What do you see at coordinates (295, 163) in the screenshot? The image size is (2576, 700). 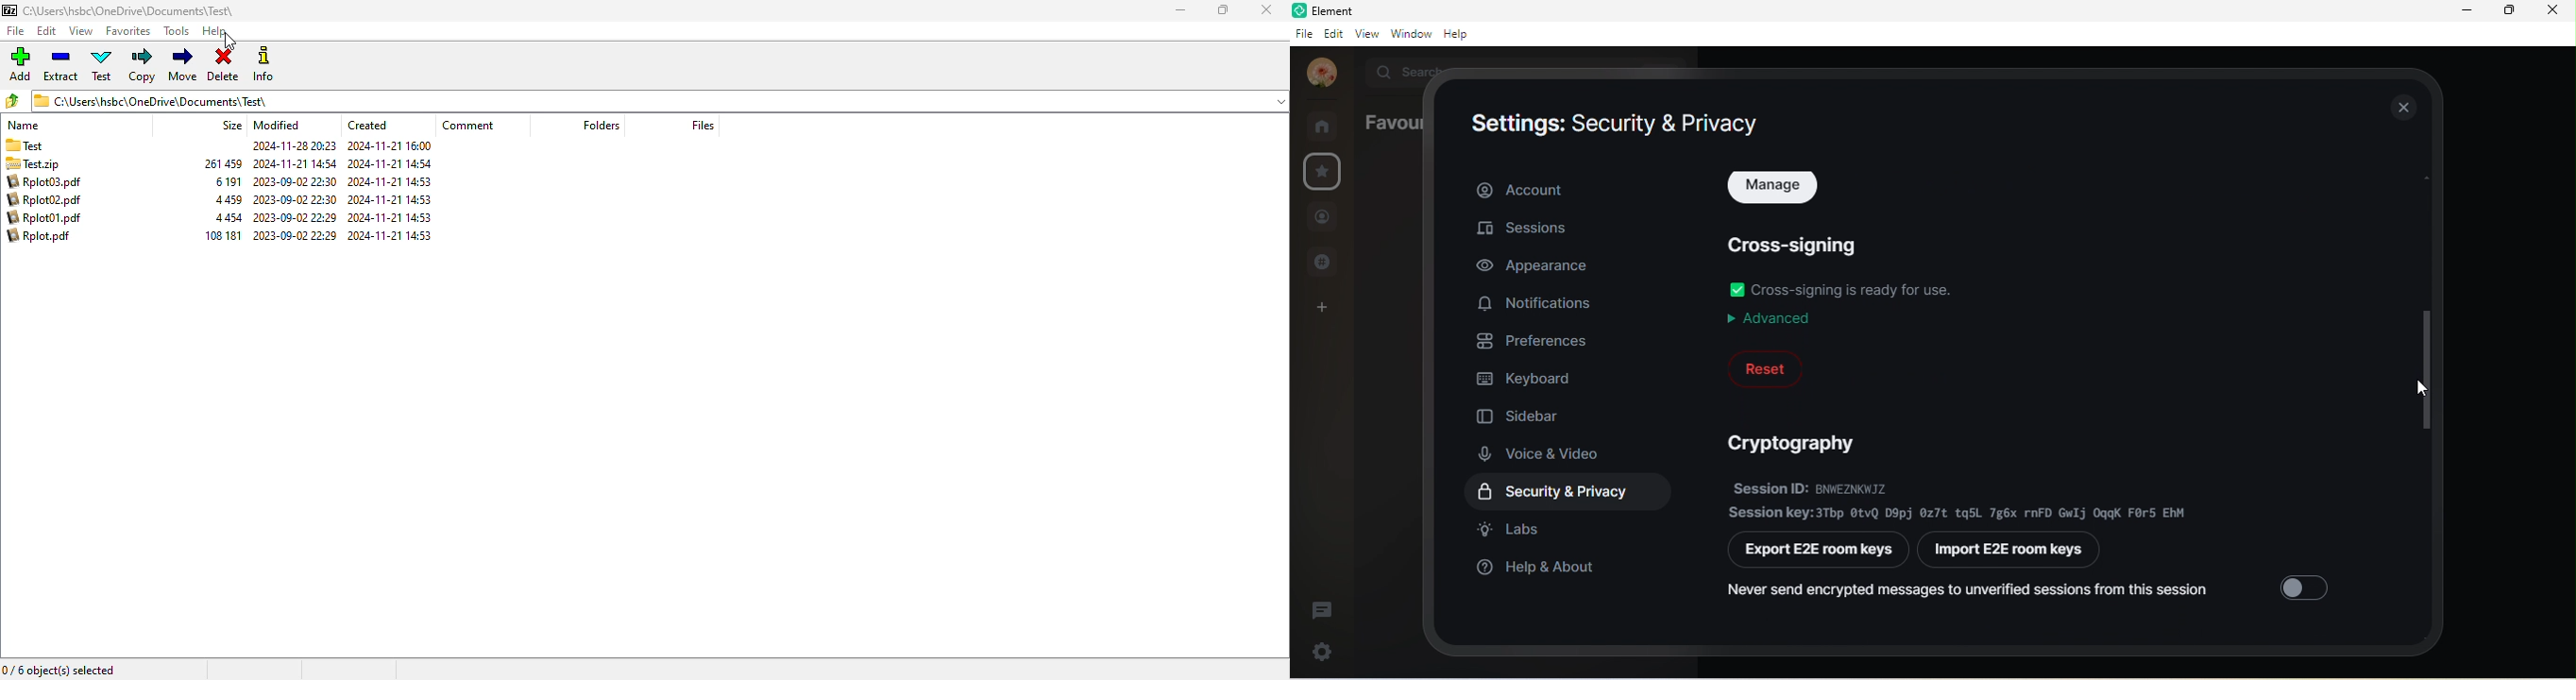 I see `2024-11-21 14:54` at bounding box center [295, 163].